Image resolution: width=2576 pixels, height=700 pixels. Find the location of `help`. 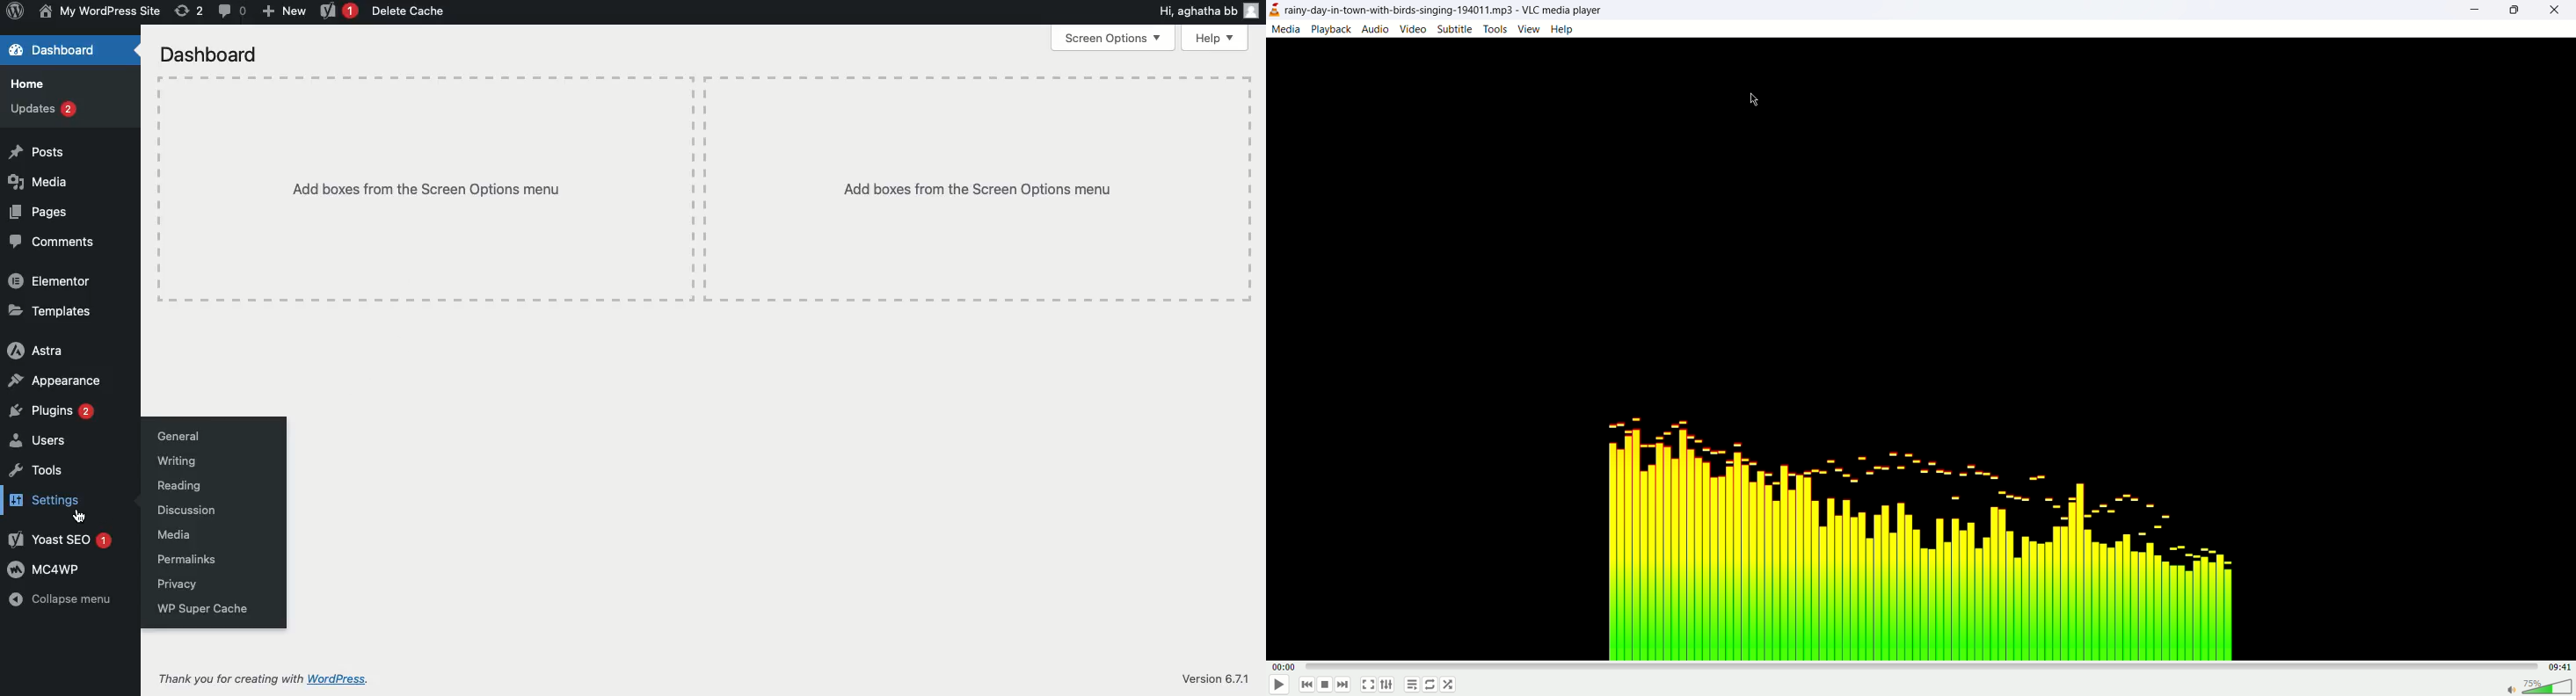

help is located at coordinates (1562, 29).